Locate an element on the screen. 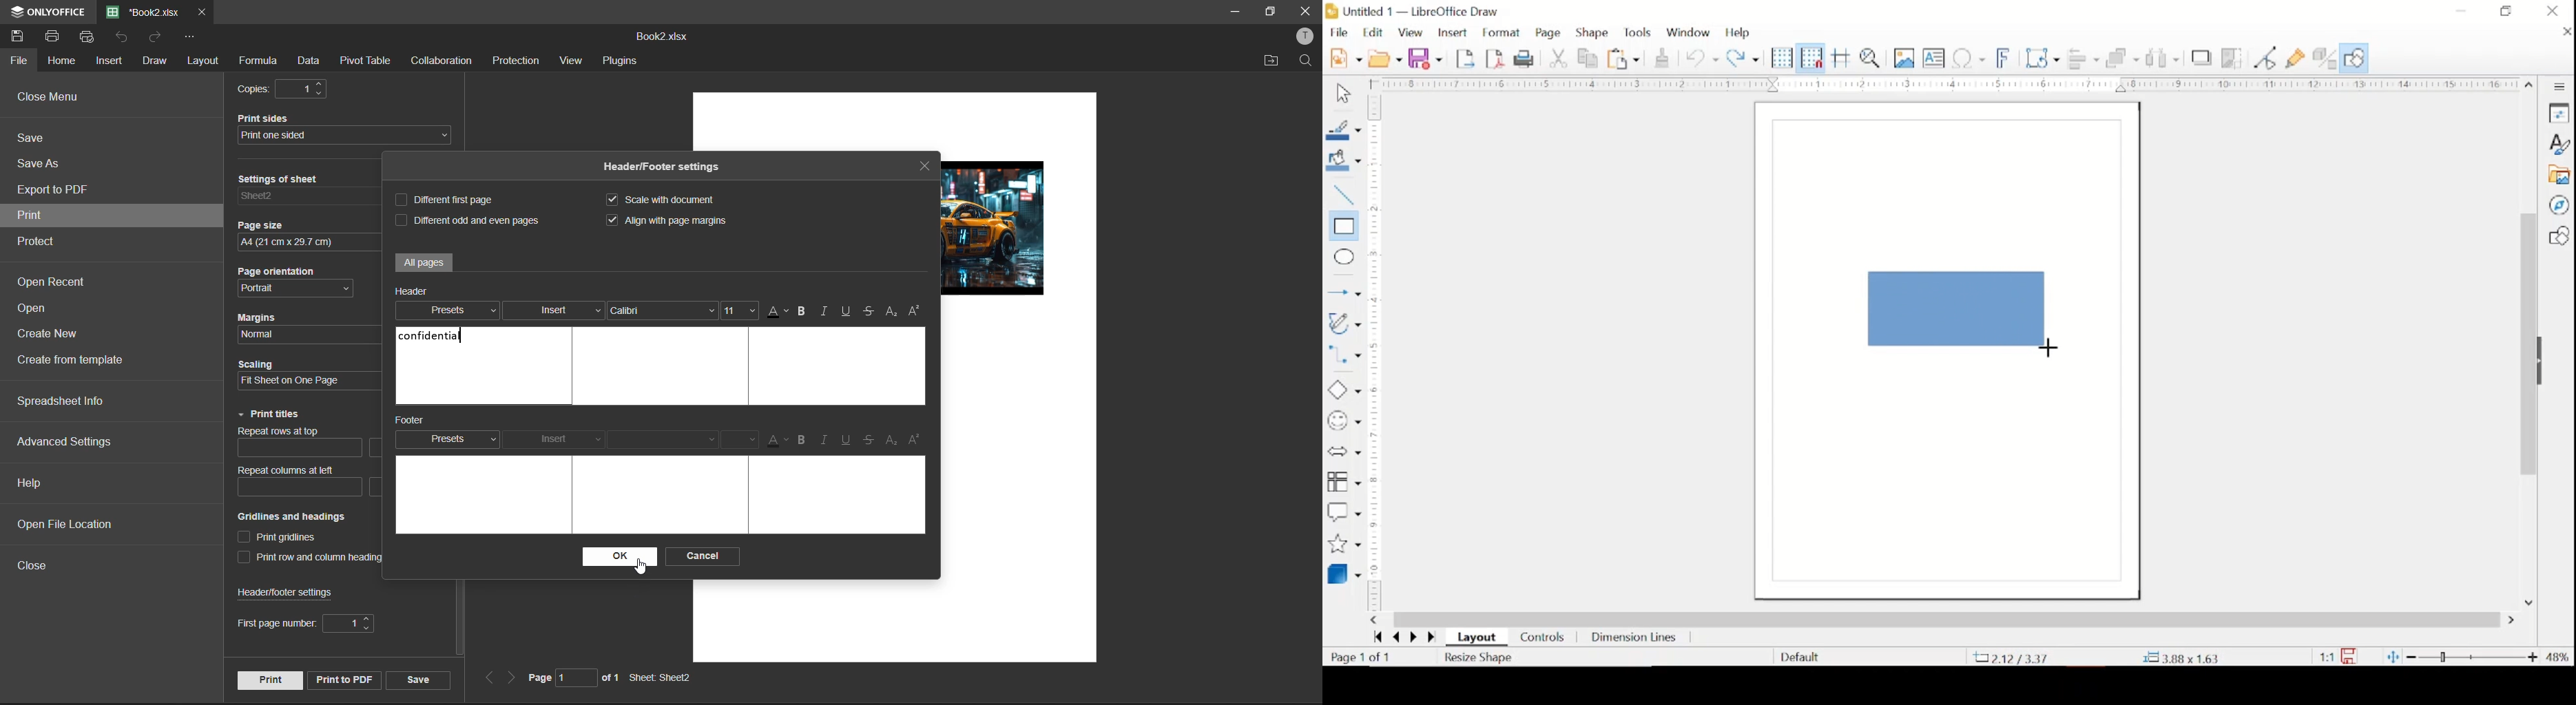 This screenshot has width=2576, height=728. gridlines and headings is located at coordinates (307, 517).